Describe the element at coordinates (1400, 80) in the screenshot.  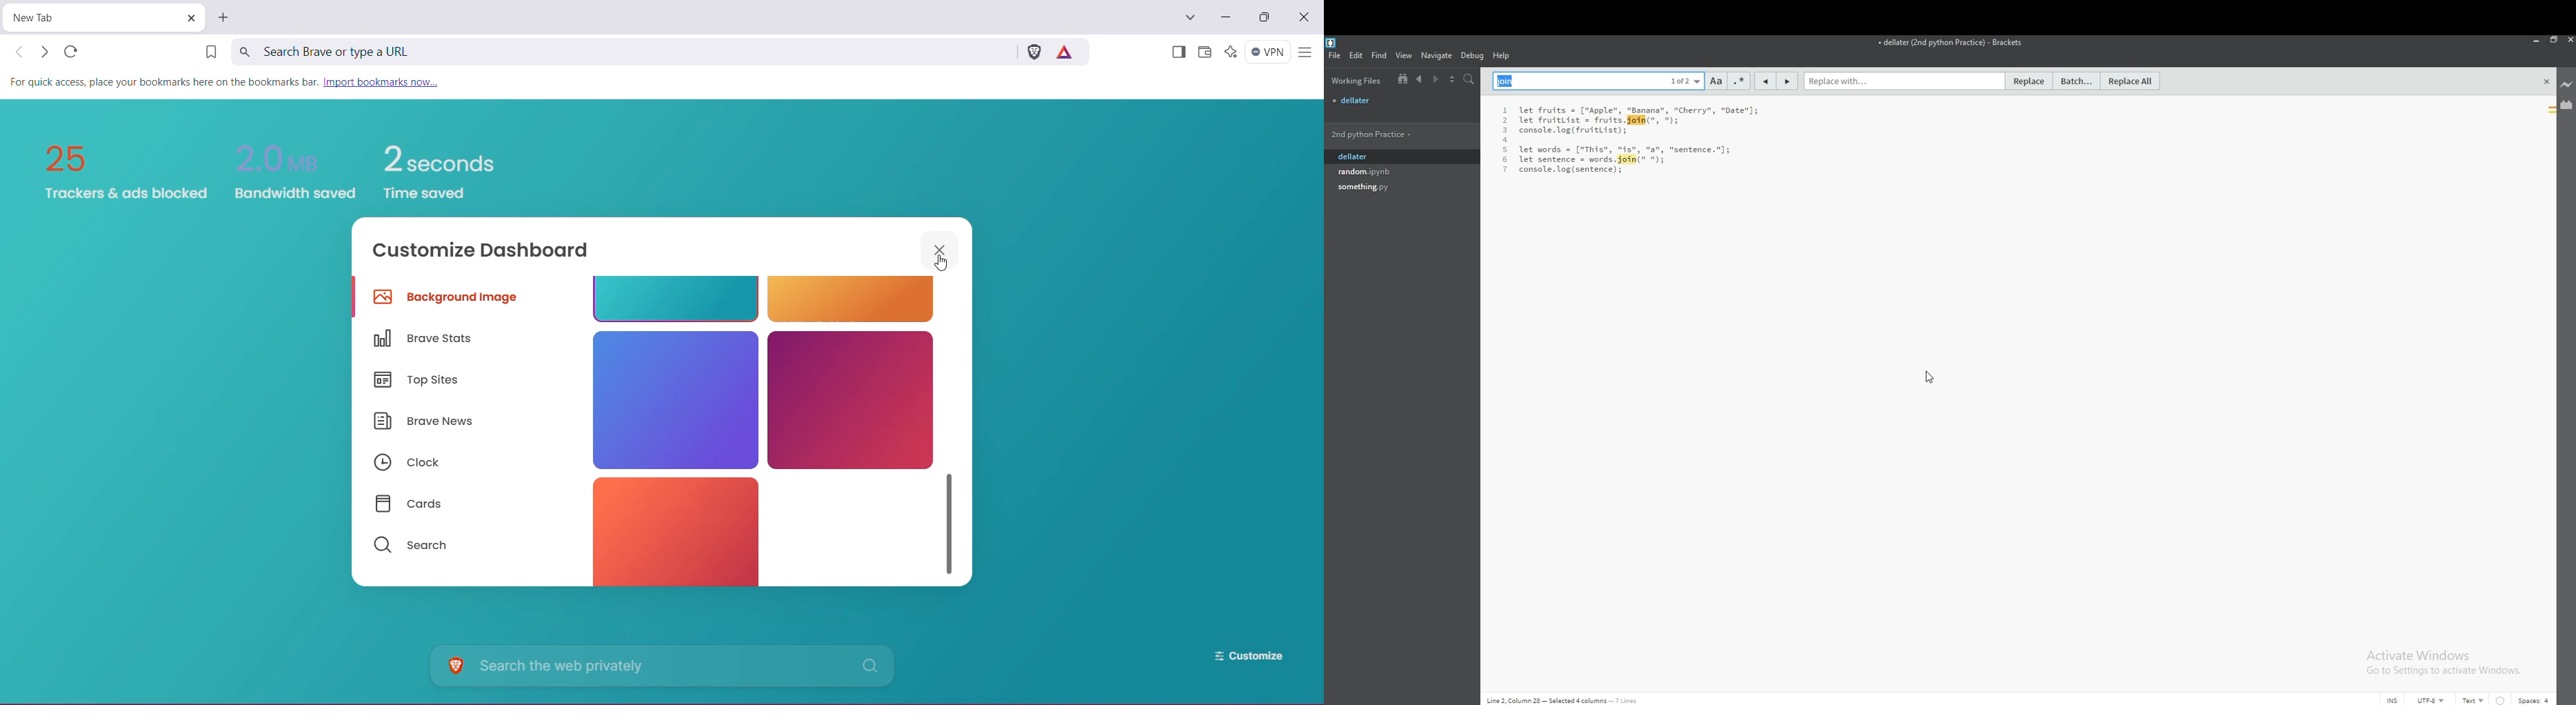
I see `show in file tree` at that location.